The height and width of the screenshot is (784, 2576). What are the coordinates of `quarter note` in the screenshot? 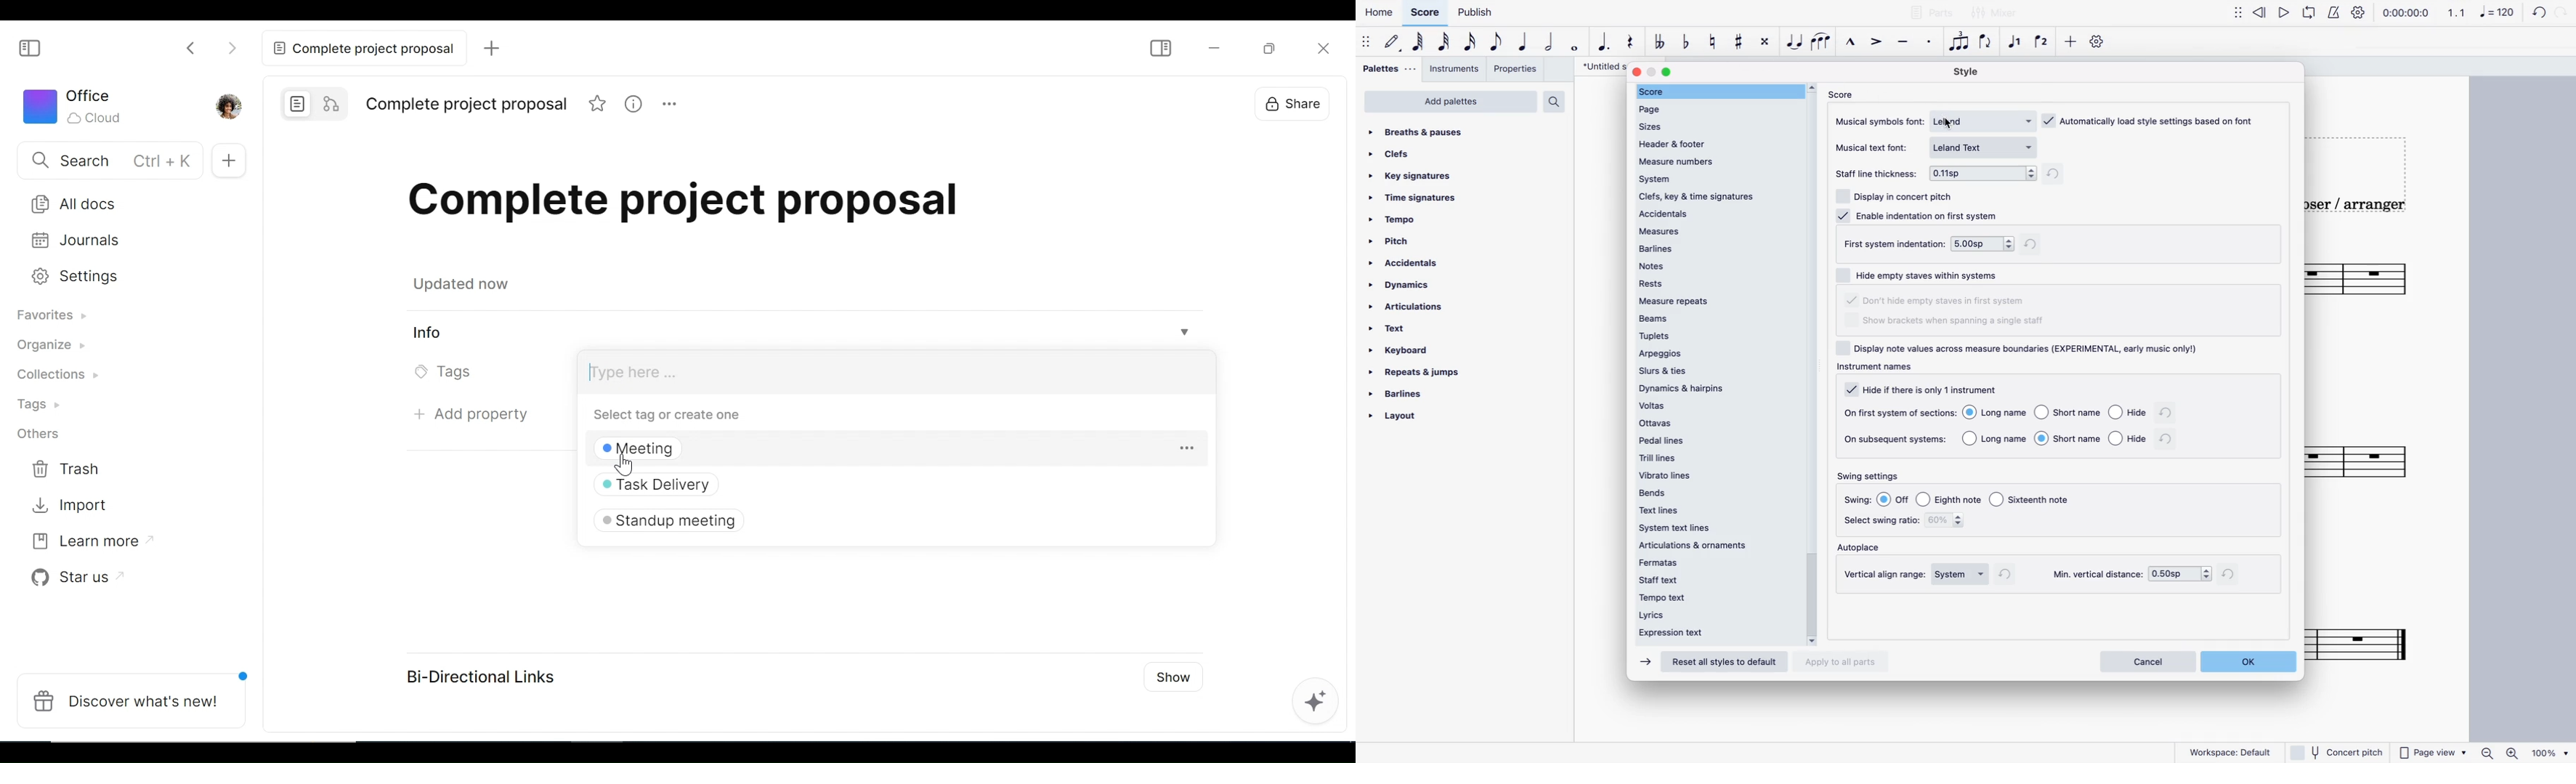 It's located at (1526, 45).